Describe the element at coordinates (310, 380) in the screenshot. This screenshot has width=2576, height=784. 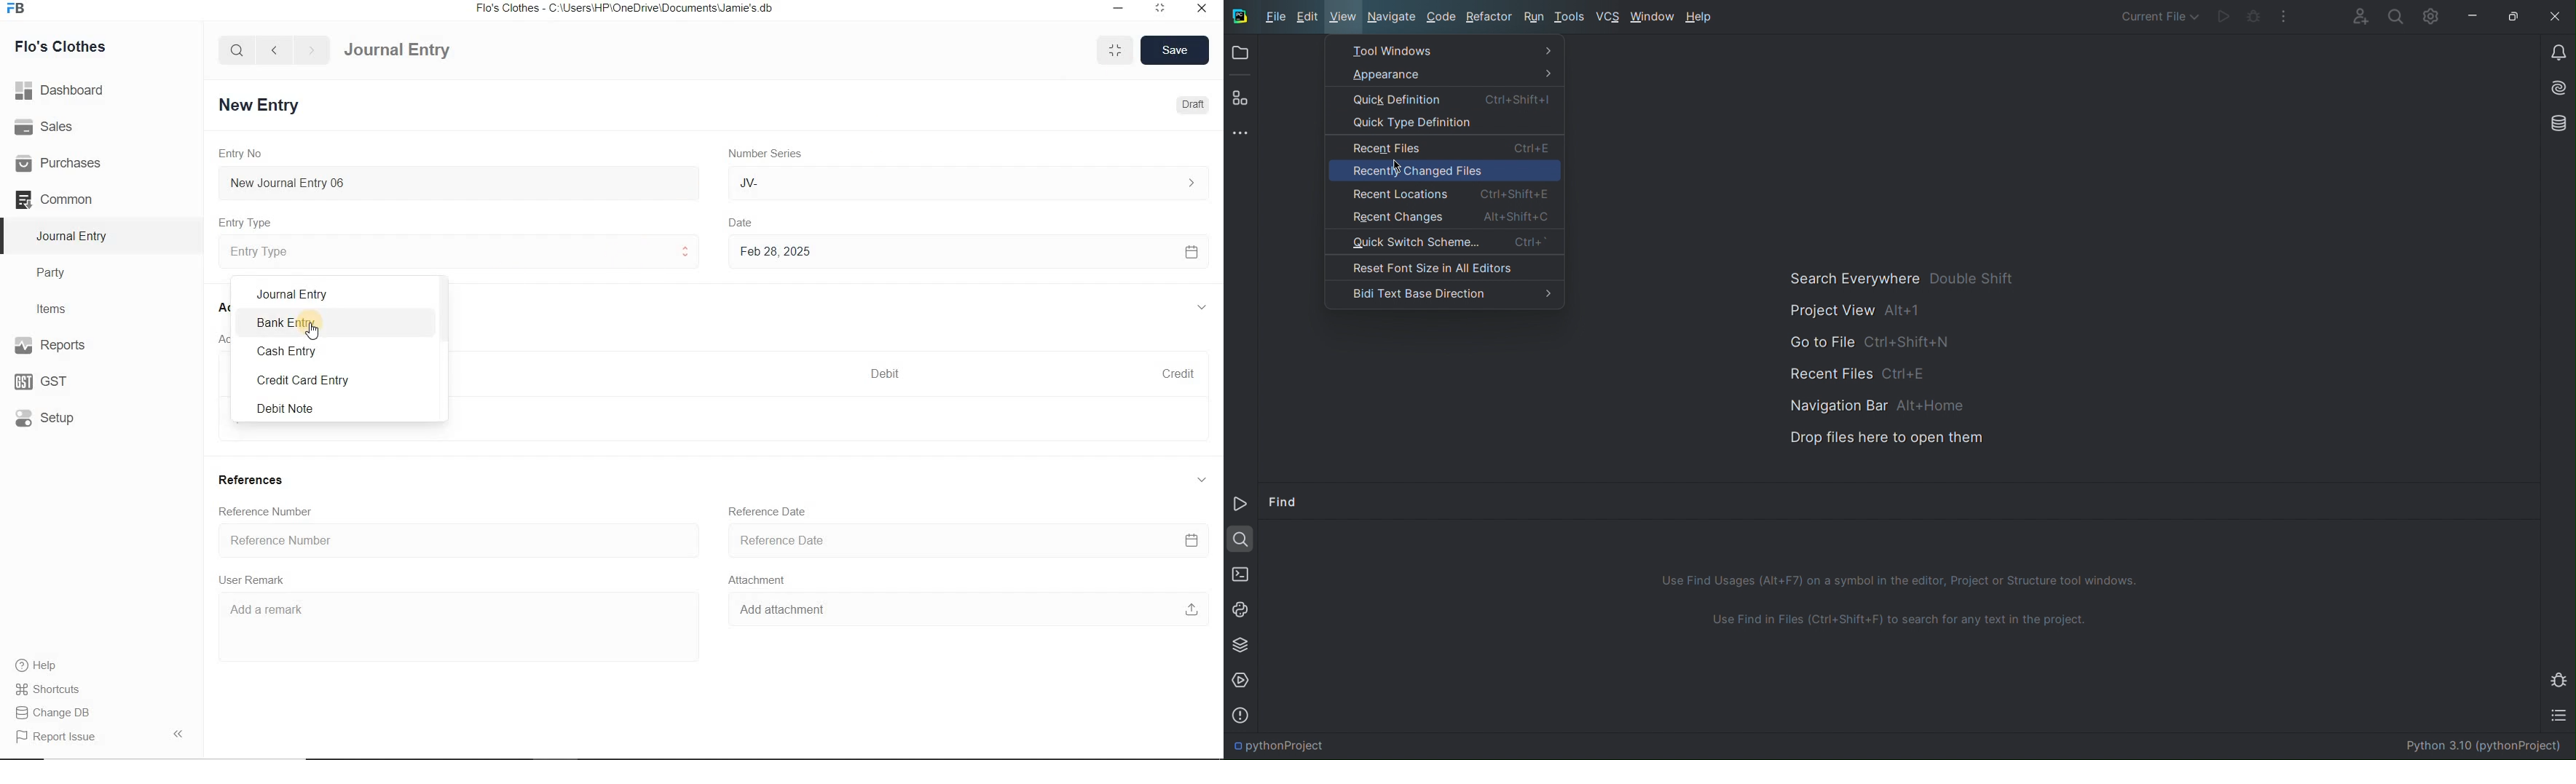
I see `Credit Card Entry` at that location.